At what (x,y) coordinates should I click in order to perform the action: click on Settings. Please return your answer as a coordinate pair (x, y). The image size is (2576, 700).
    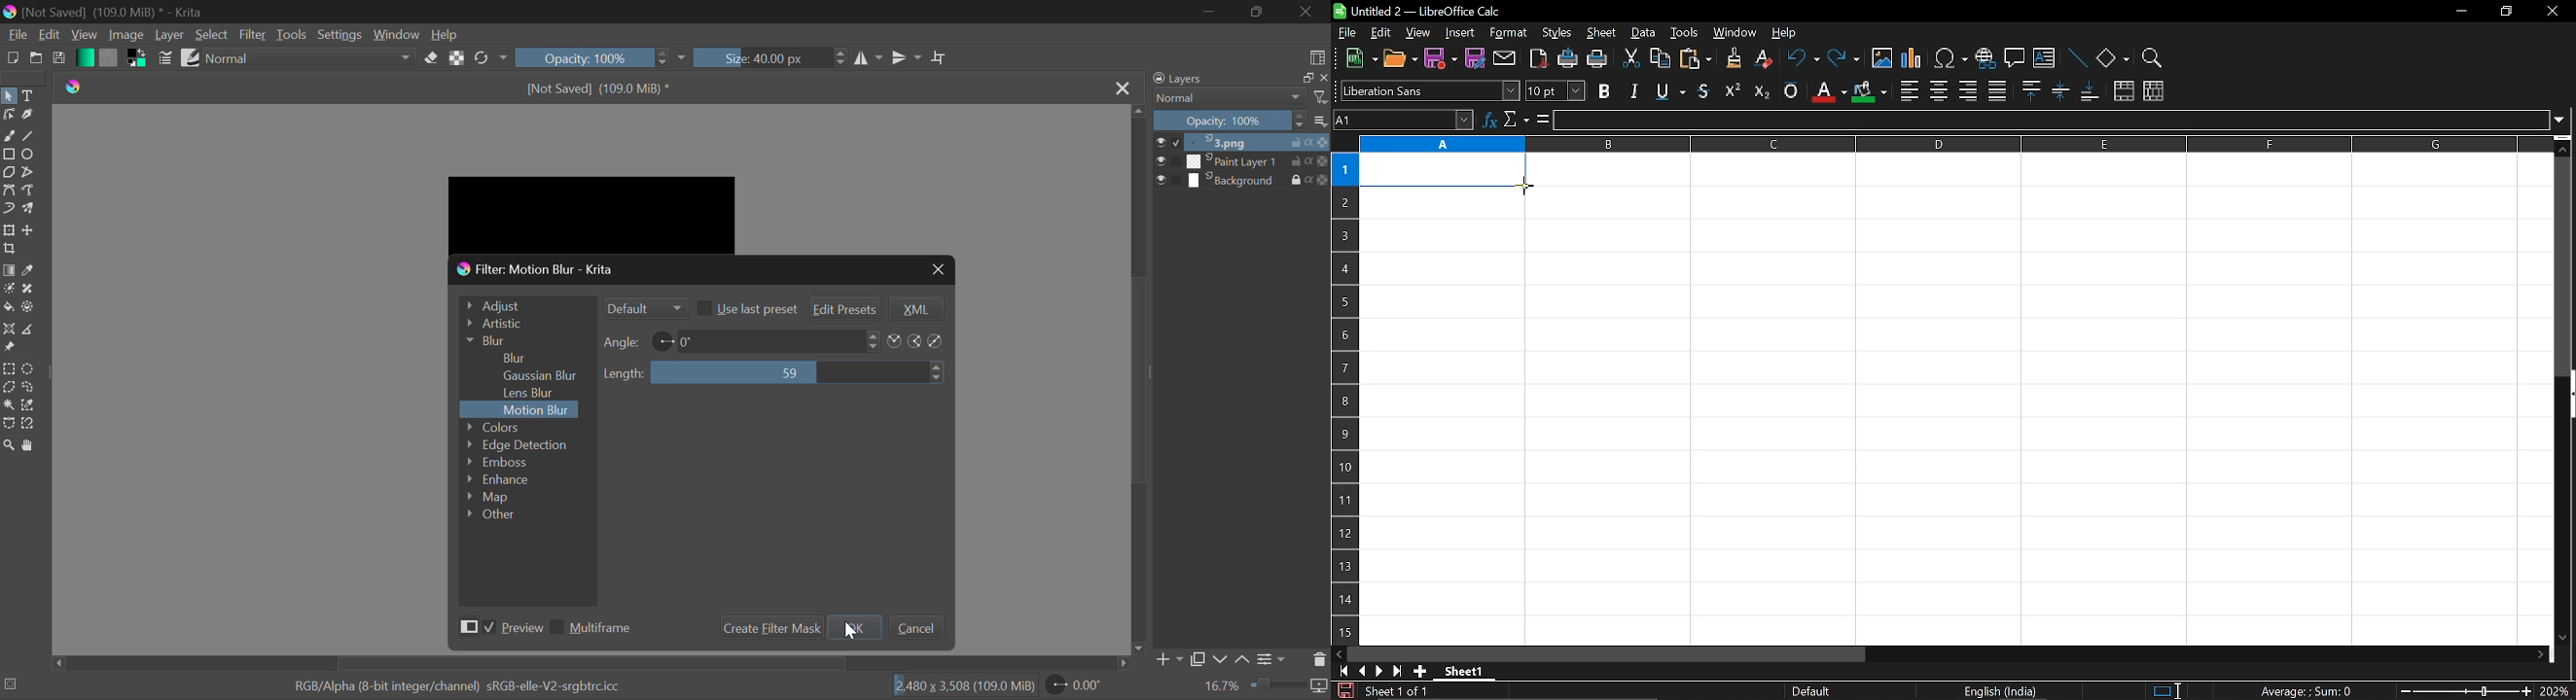
    Looking at the image, I should click on (1275, 658).